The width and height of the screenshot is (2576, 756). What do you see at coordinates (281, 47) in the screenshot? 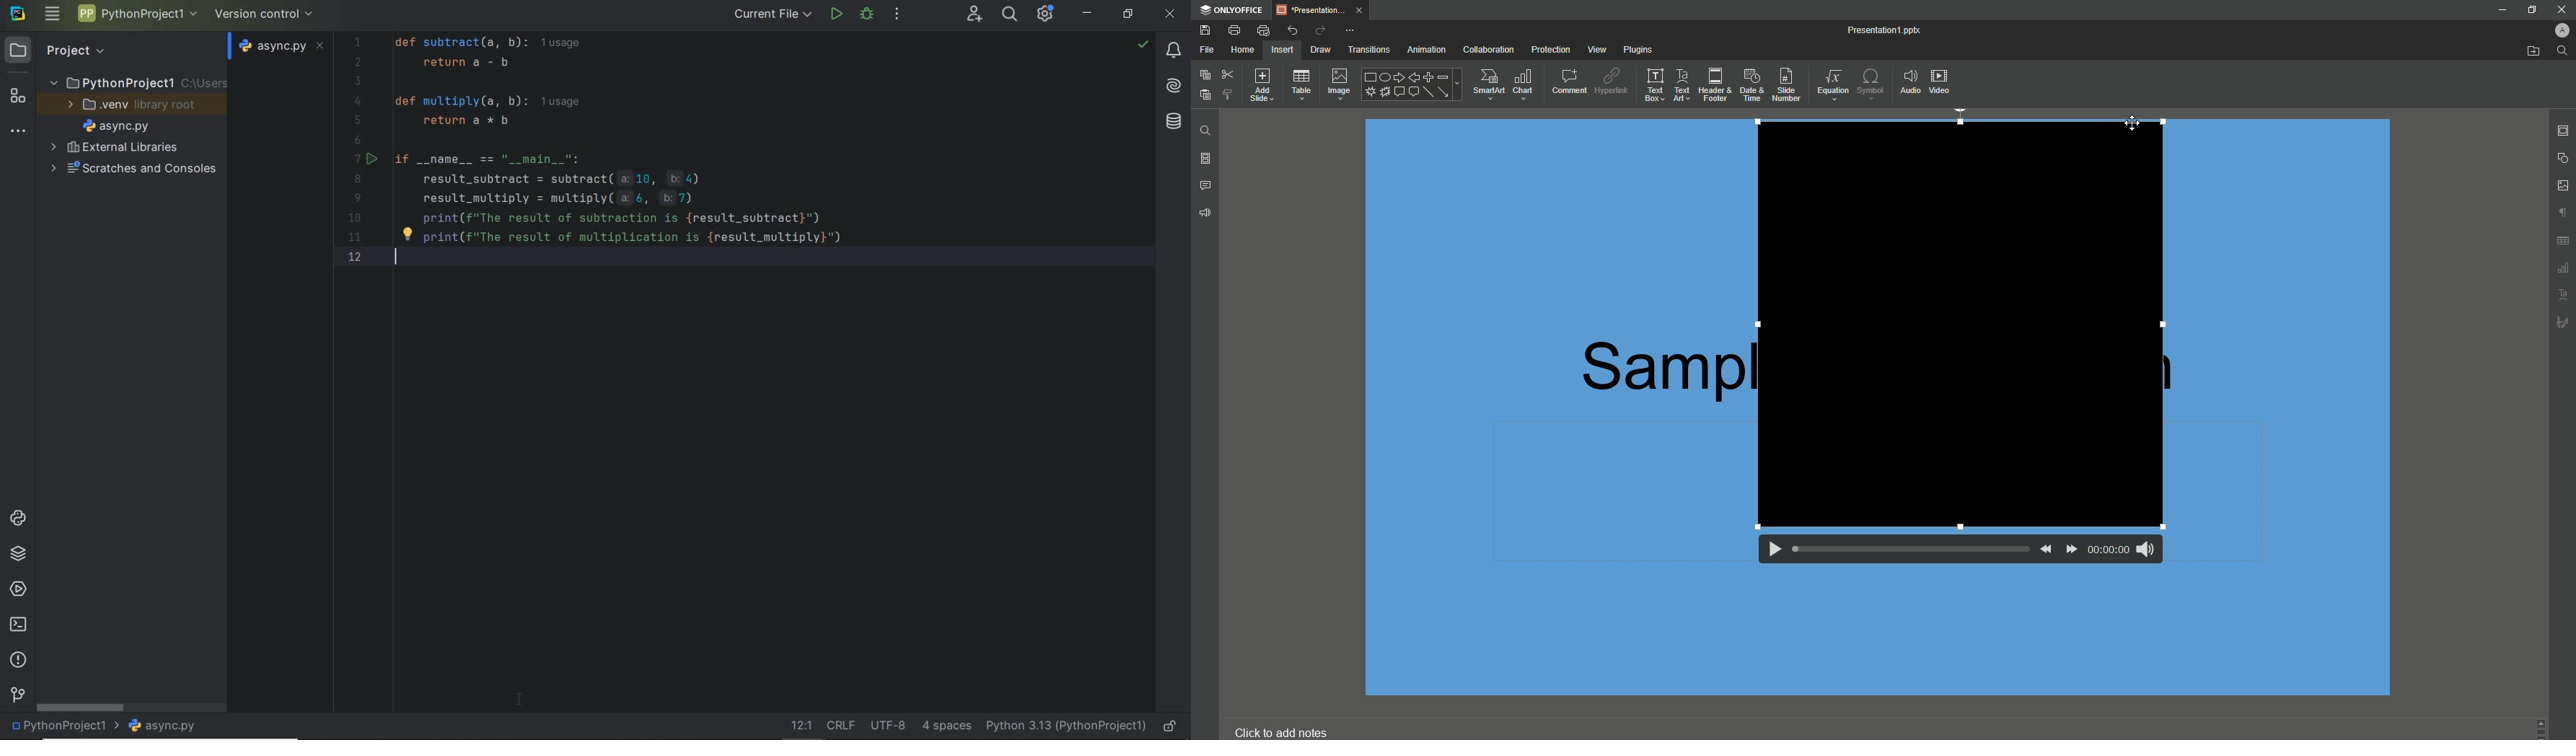
I see `file name` at bounding box center [281, 47].